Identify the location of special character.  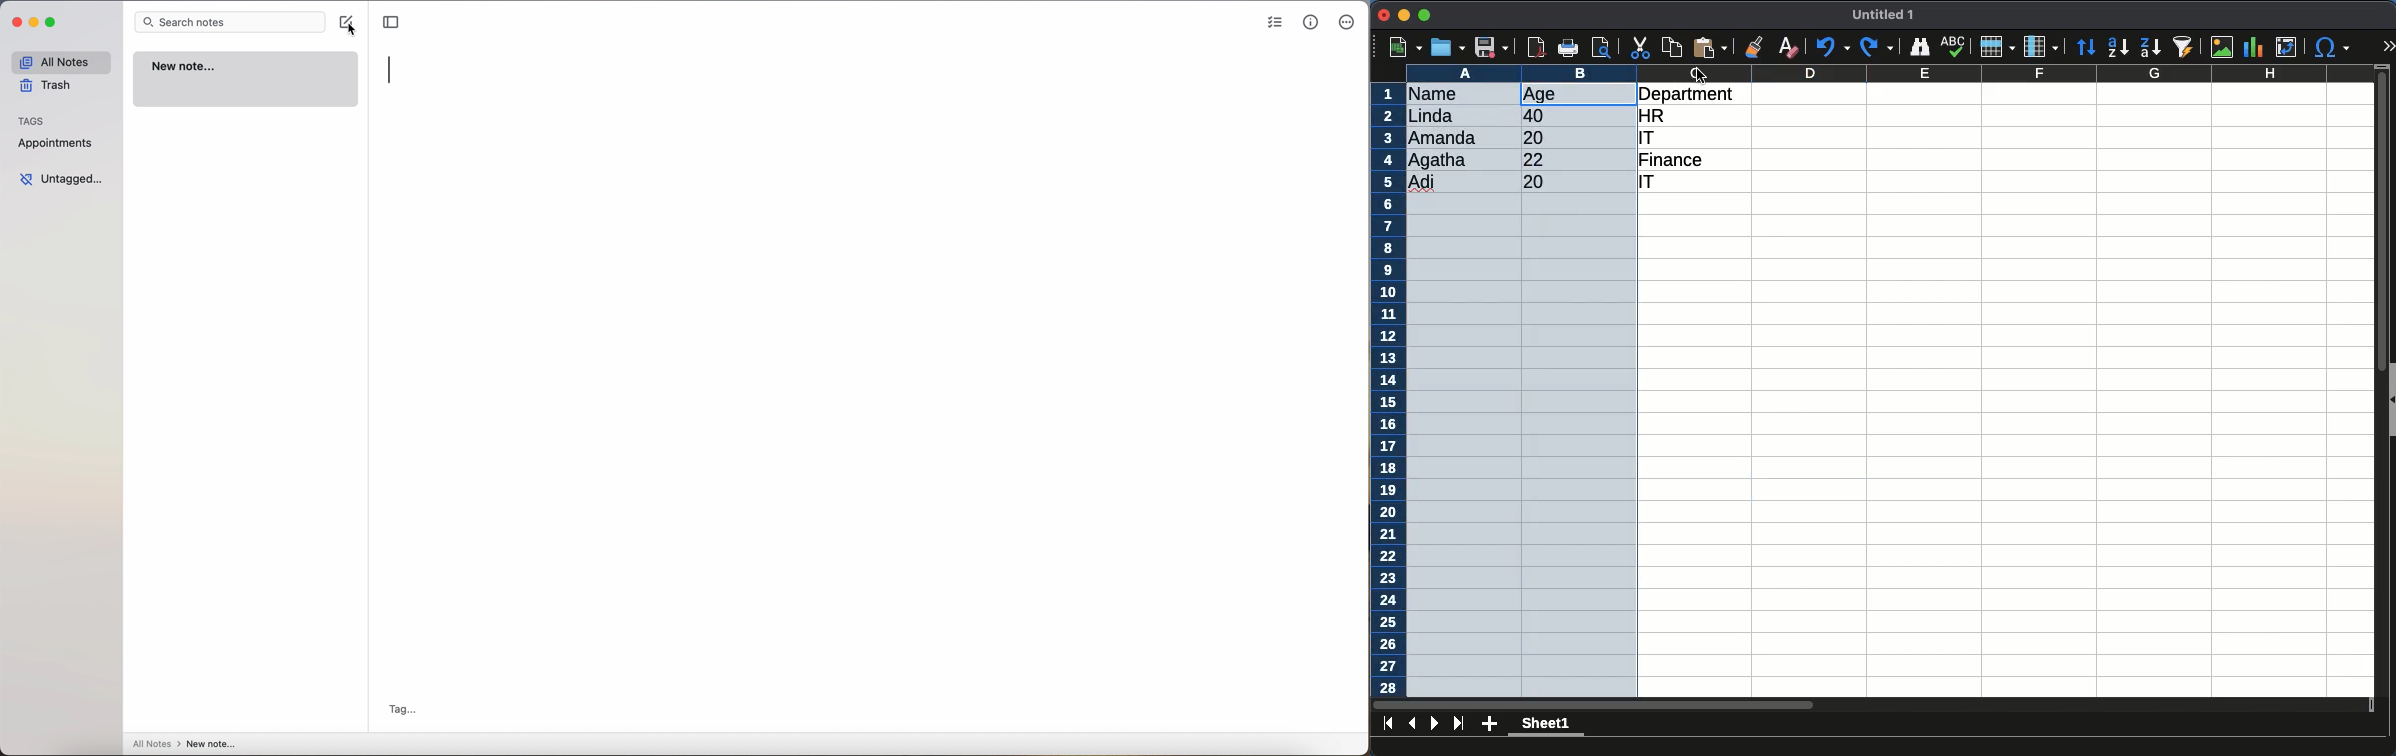
(2331, 47).